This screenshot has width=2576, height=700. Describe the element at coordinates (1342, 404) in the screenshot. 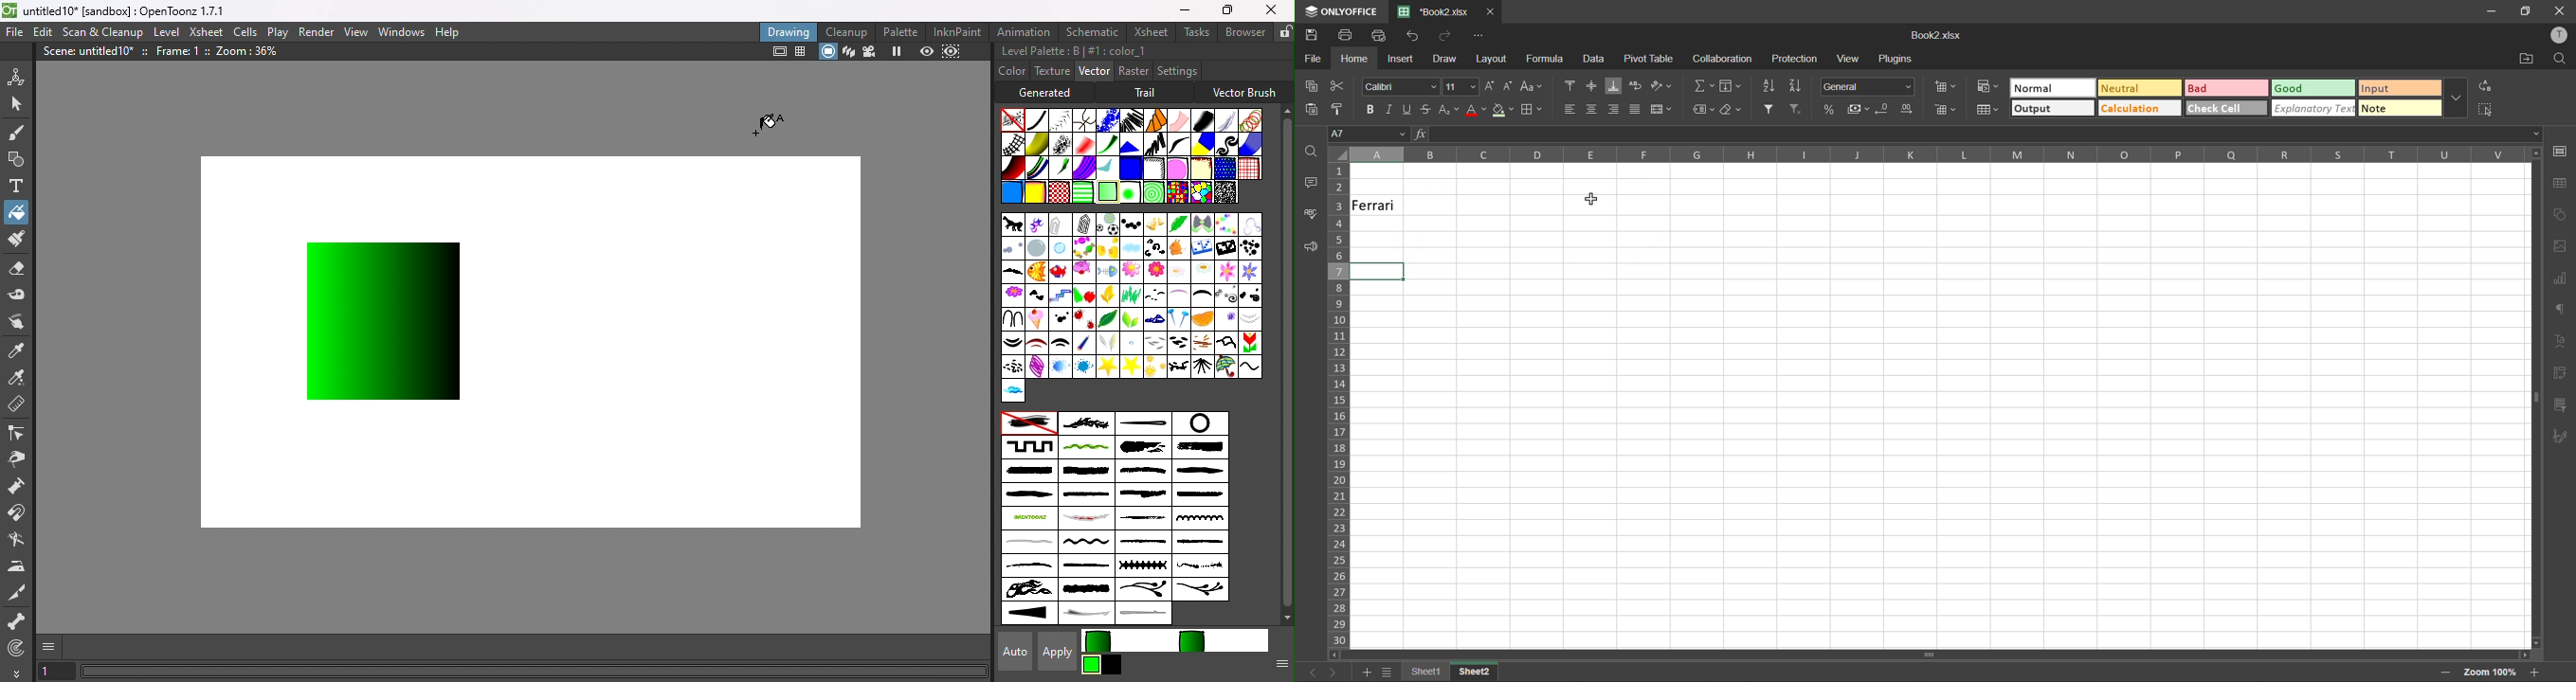

I see `row numbers` at that location.